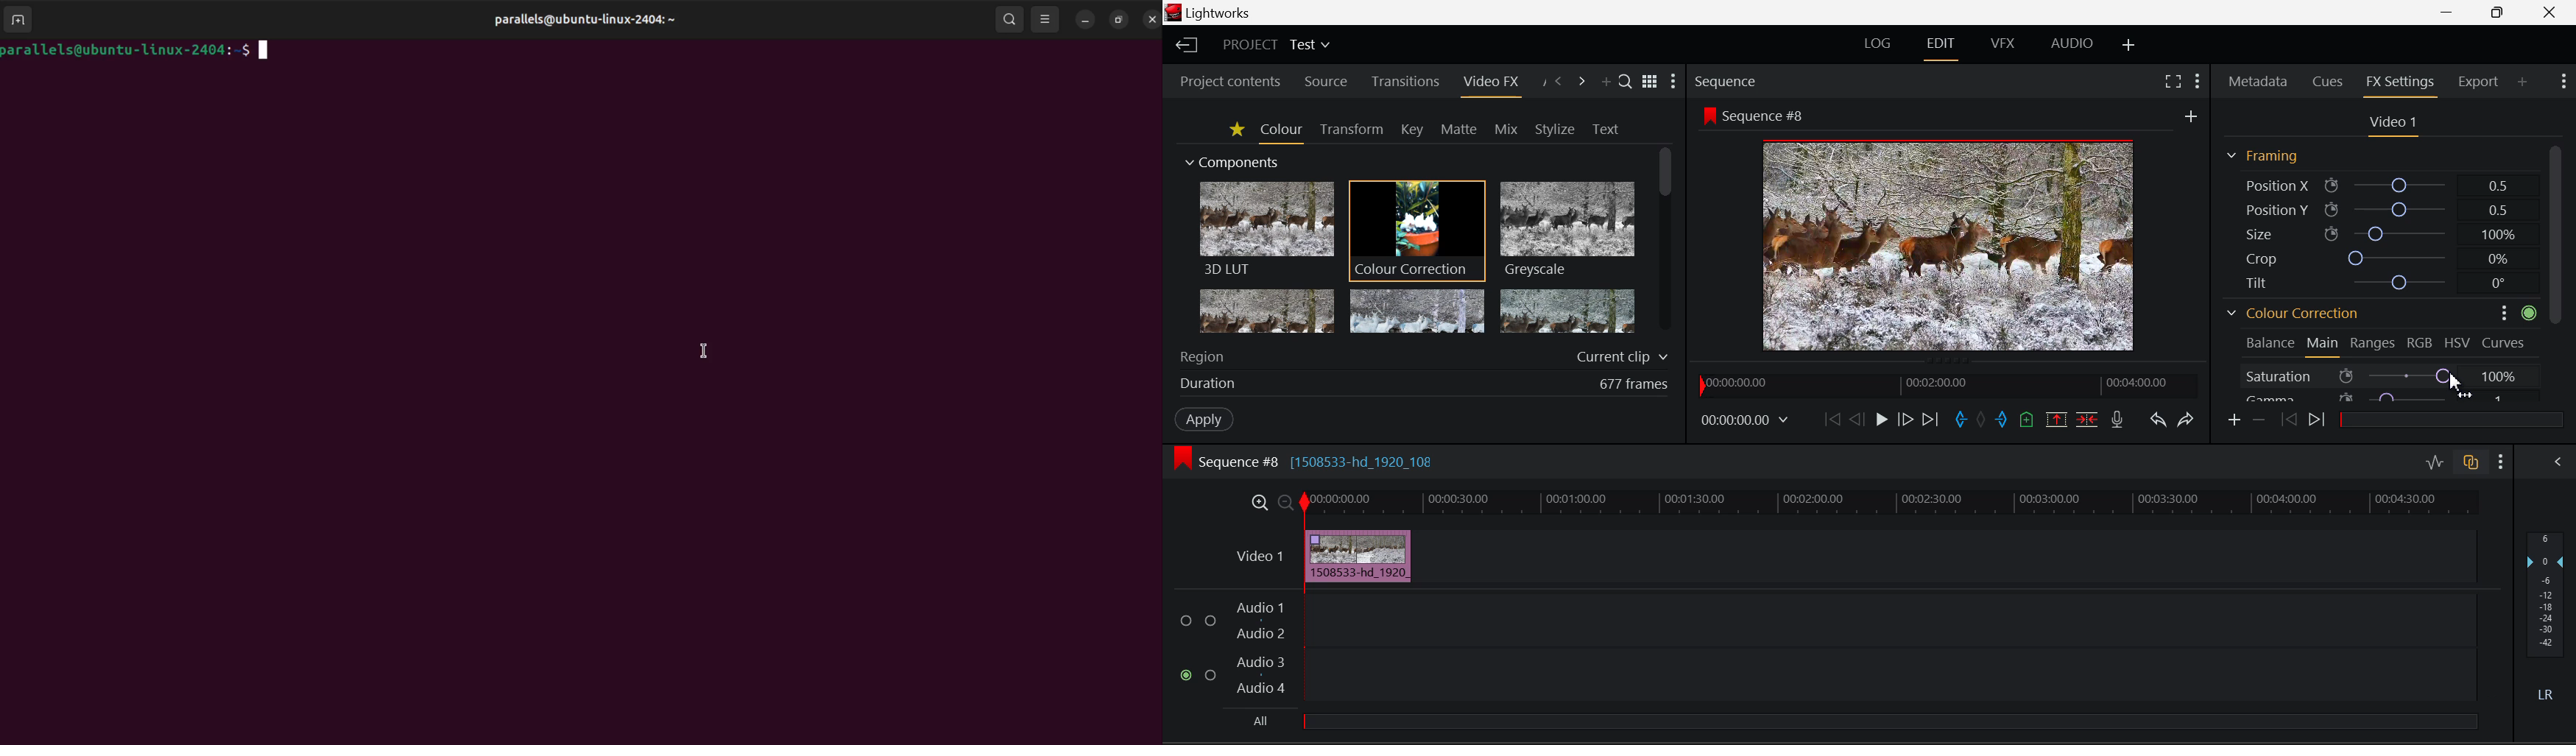 The height and width of the screenshot is (756, 2576). What do you see at coordinates (1858, 725) in the screenshot?
I see `All` at bounding box center [1858, 725].